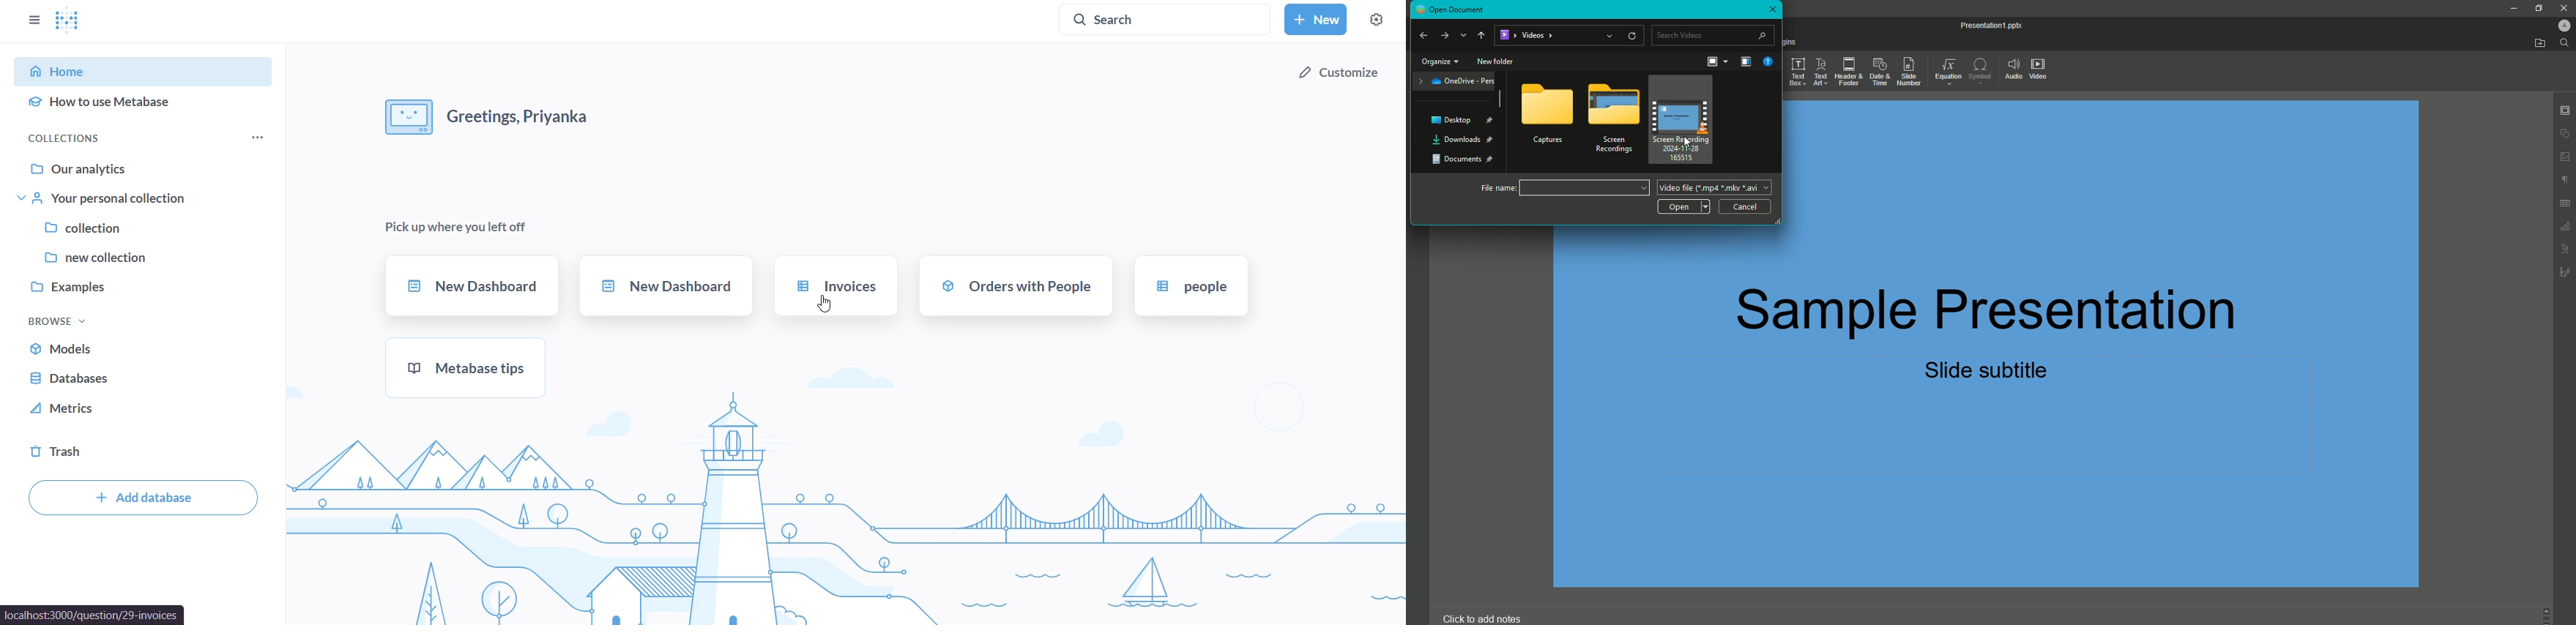 The height and width of the screenshot is (644, 2576). I want to click on New Folder, so click(1500, 62).